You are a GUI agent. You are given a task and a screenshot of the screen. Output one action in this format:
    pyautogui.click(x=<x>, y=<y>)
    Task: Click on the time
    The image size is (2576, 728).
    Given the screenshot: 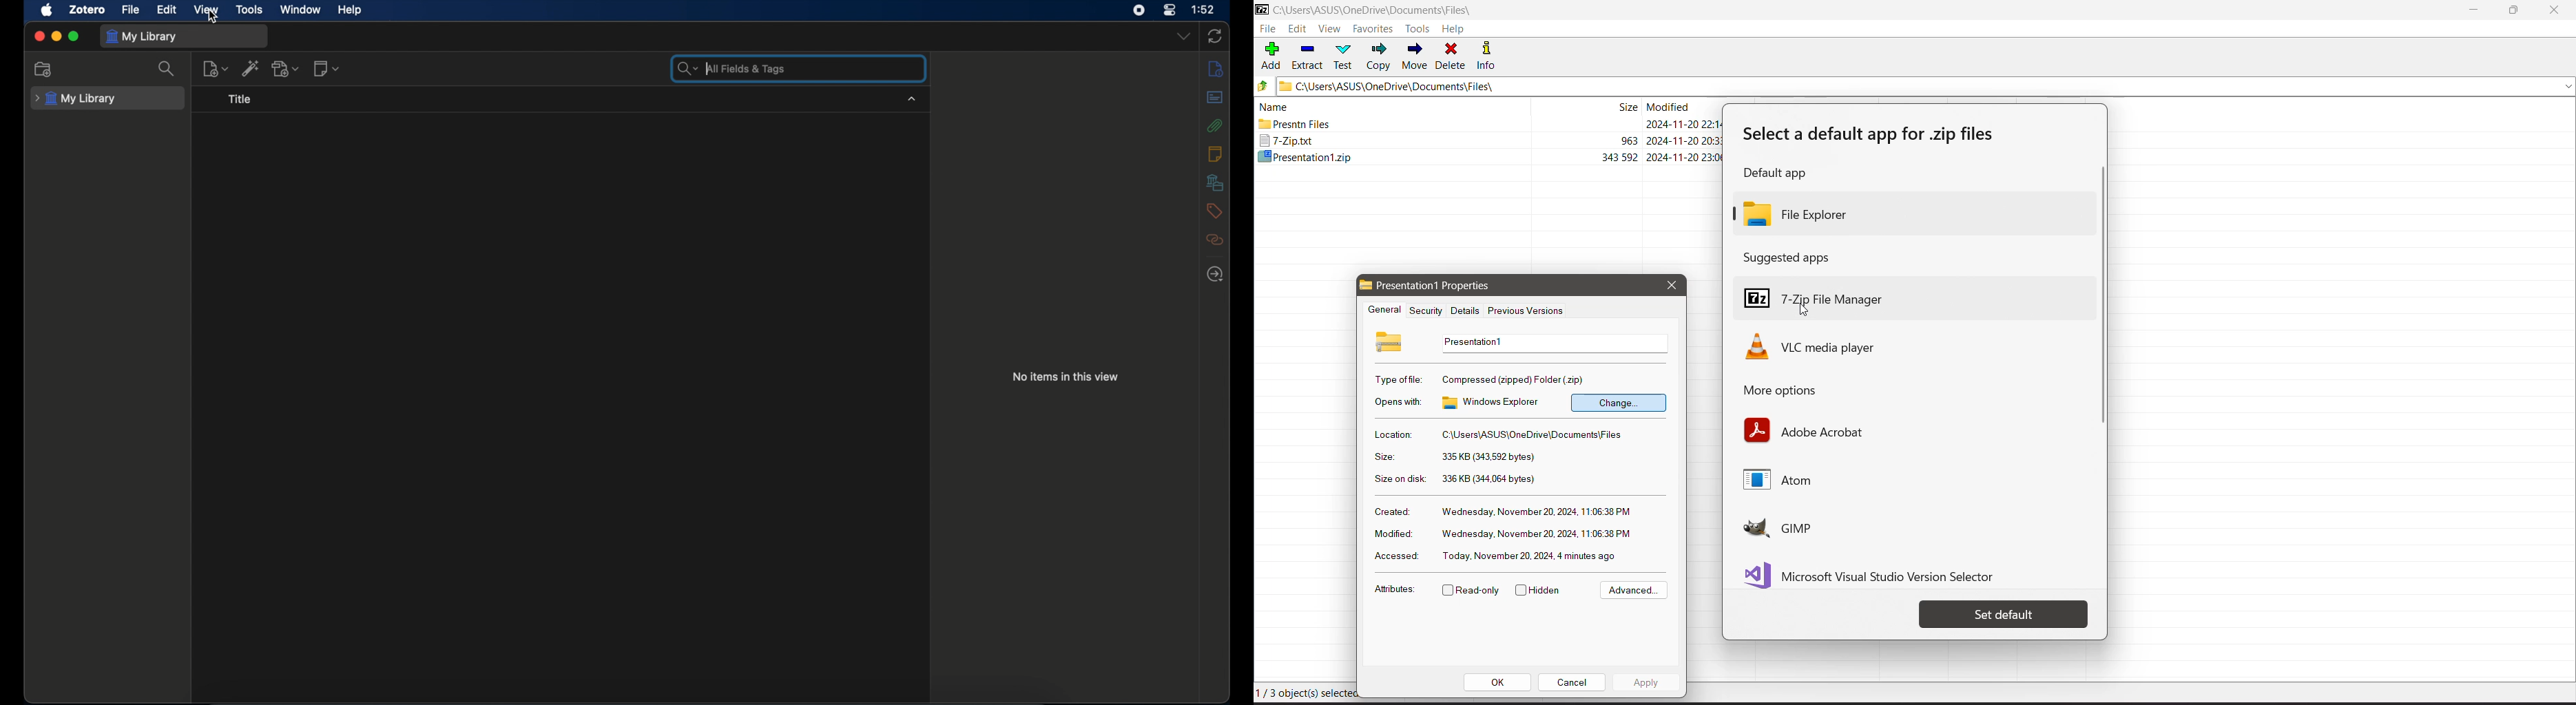 What is the action you would take?
    pyautogui.click(x=1204, y=10)
    